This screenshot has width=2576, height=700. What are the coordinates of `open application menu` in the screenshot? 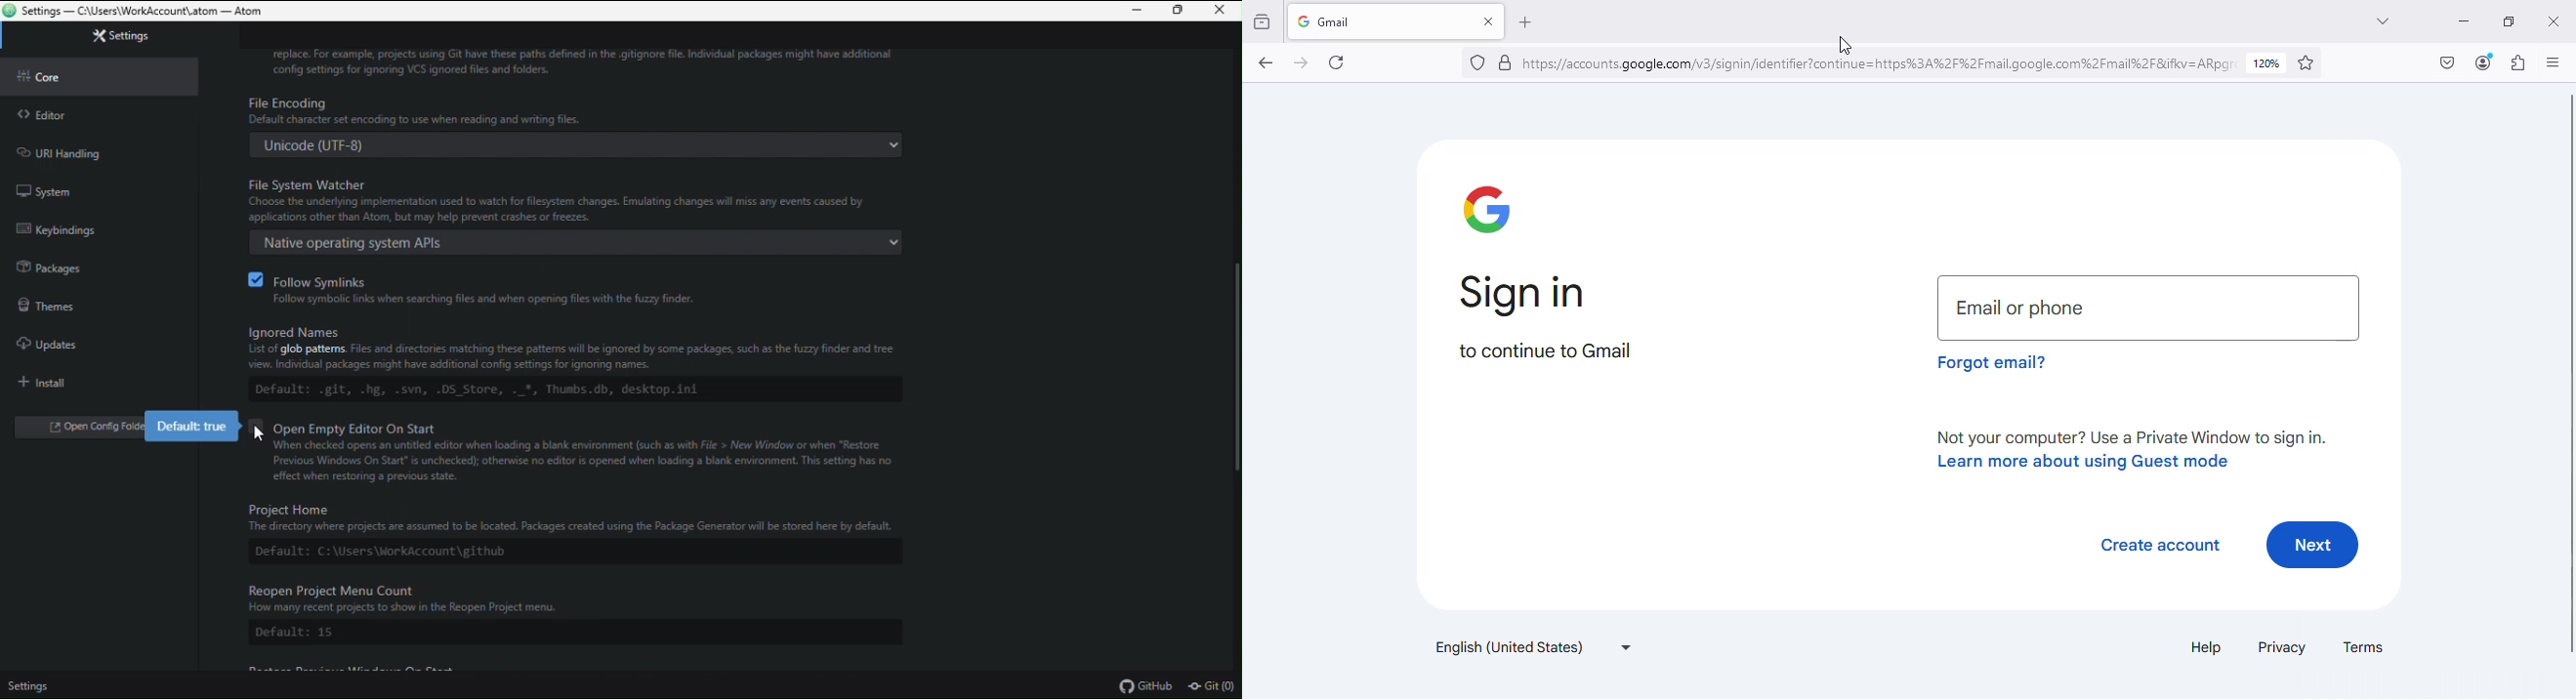 It's located at (2555, 62).